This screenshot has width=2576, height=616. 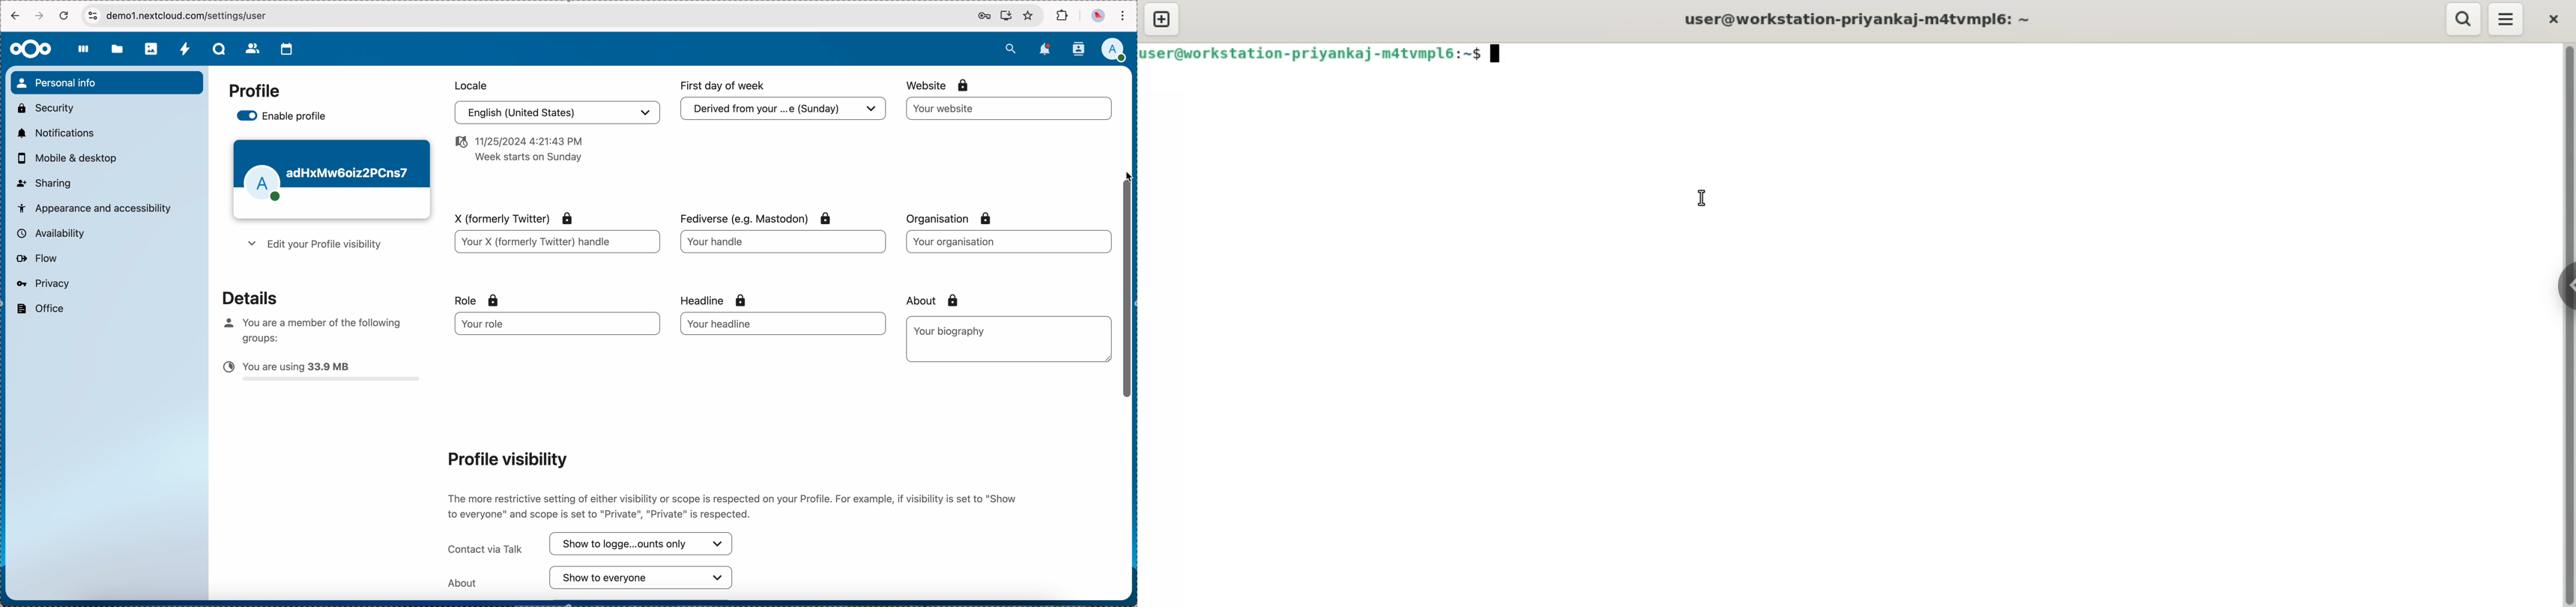 What do you see at coordinates (30, 48) in the screenshot?
I see `Nextcloud logo` at bounding box center [30, 48].